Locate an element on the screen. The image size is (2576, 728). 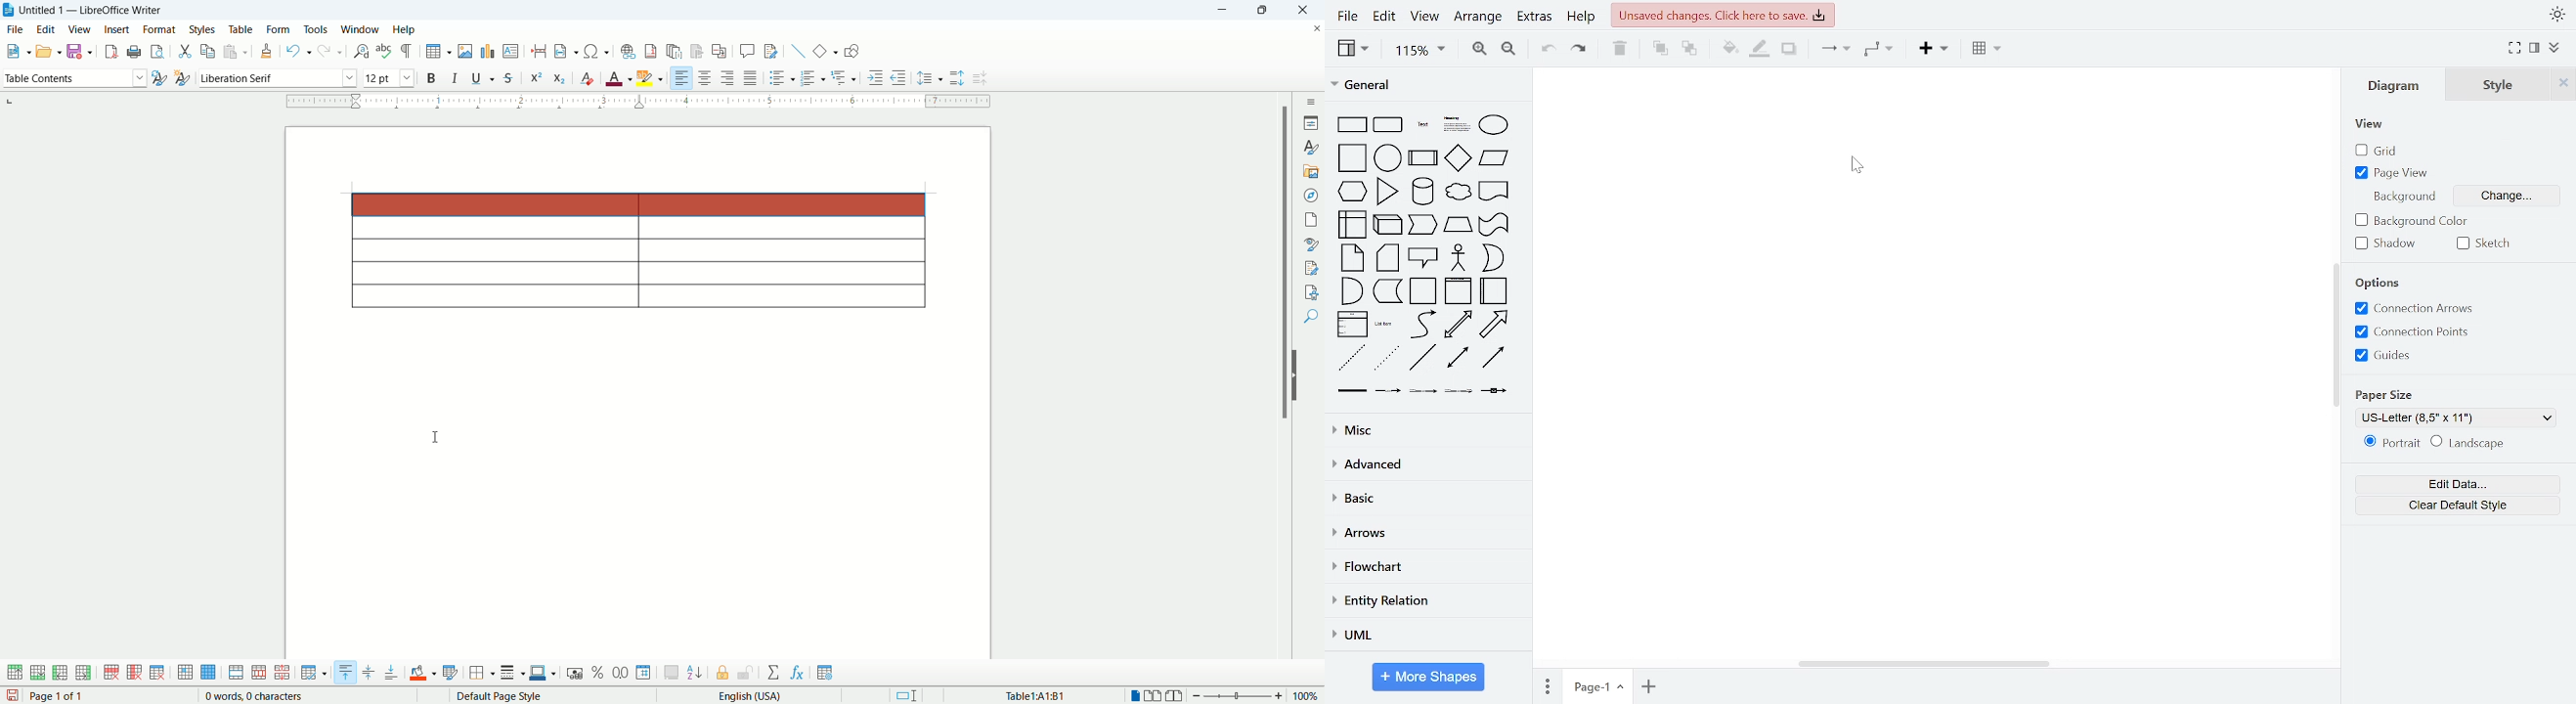
connector is located at coordinates (1835, 48).